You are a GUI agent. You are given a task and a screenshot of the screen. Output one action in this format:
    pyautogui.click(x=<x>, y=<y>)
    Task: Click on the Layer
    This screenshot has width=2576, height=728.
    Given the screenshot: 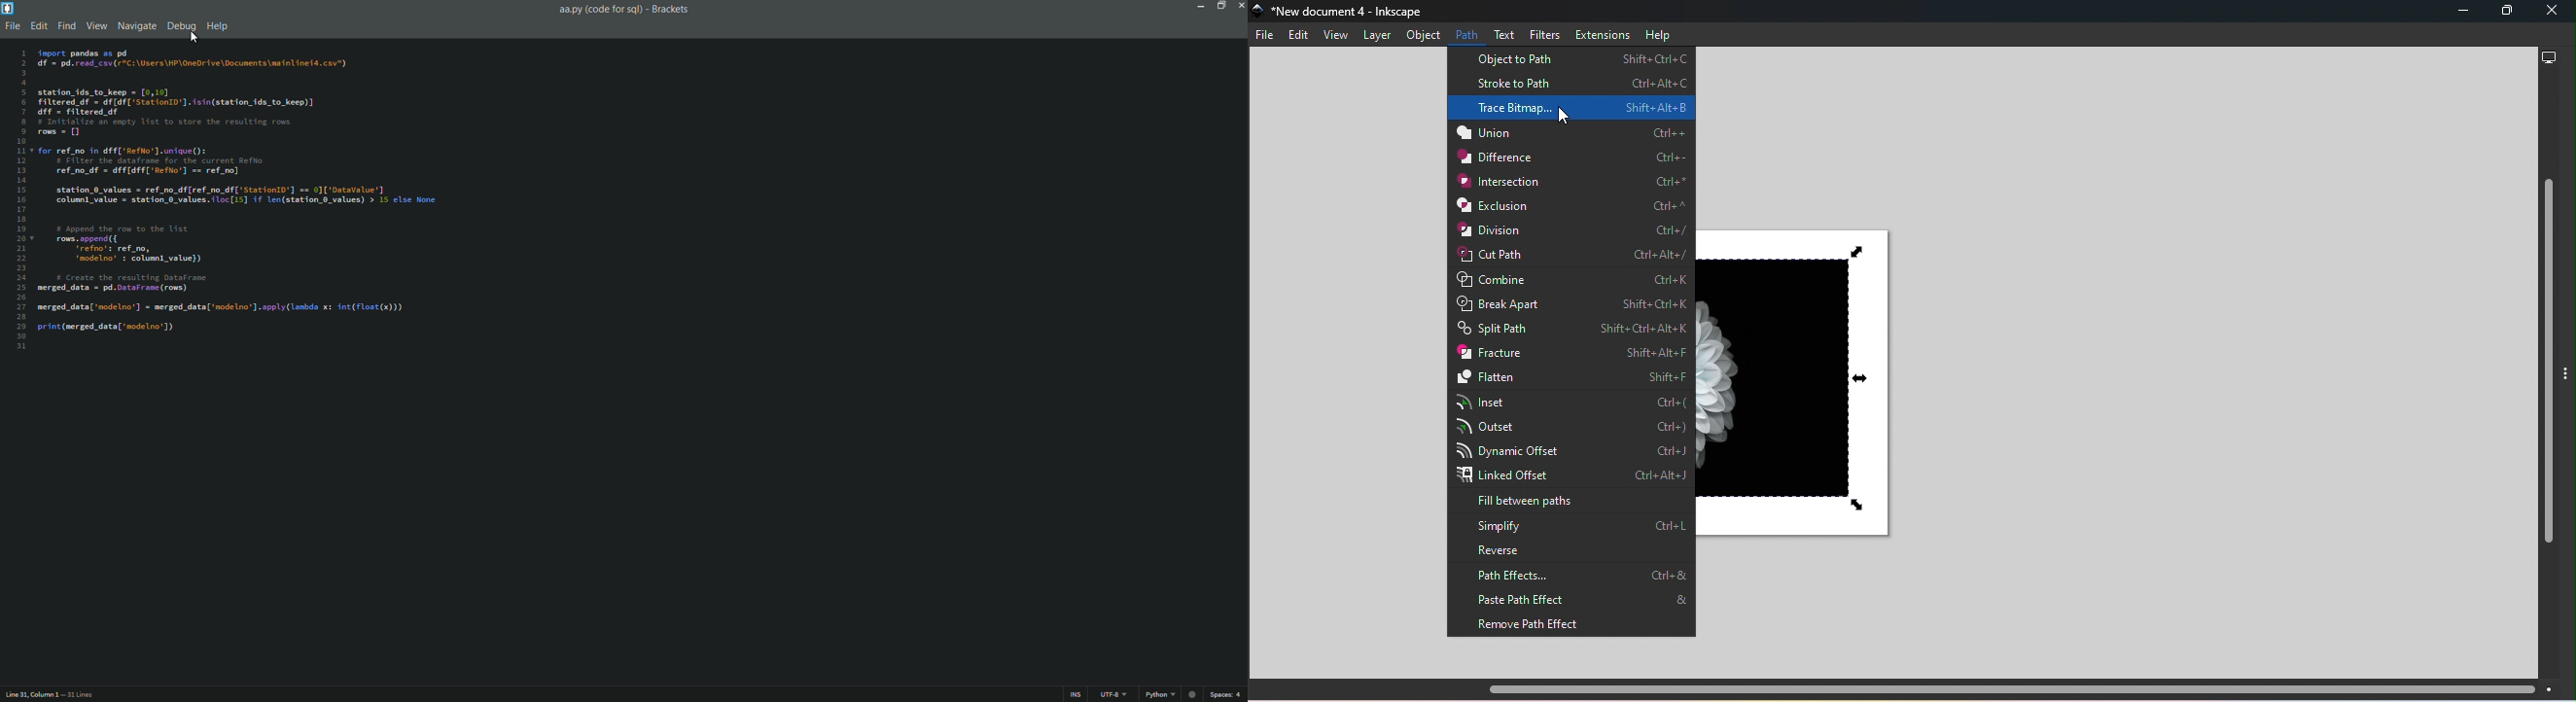 What is the action you would take?
    pyautogui.click(x=1376, y=35)
    